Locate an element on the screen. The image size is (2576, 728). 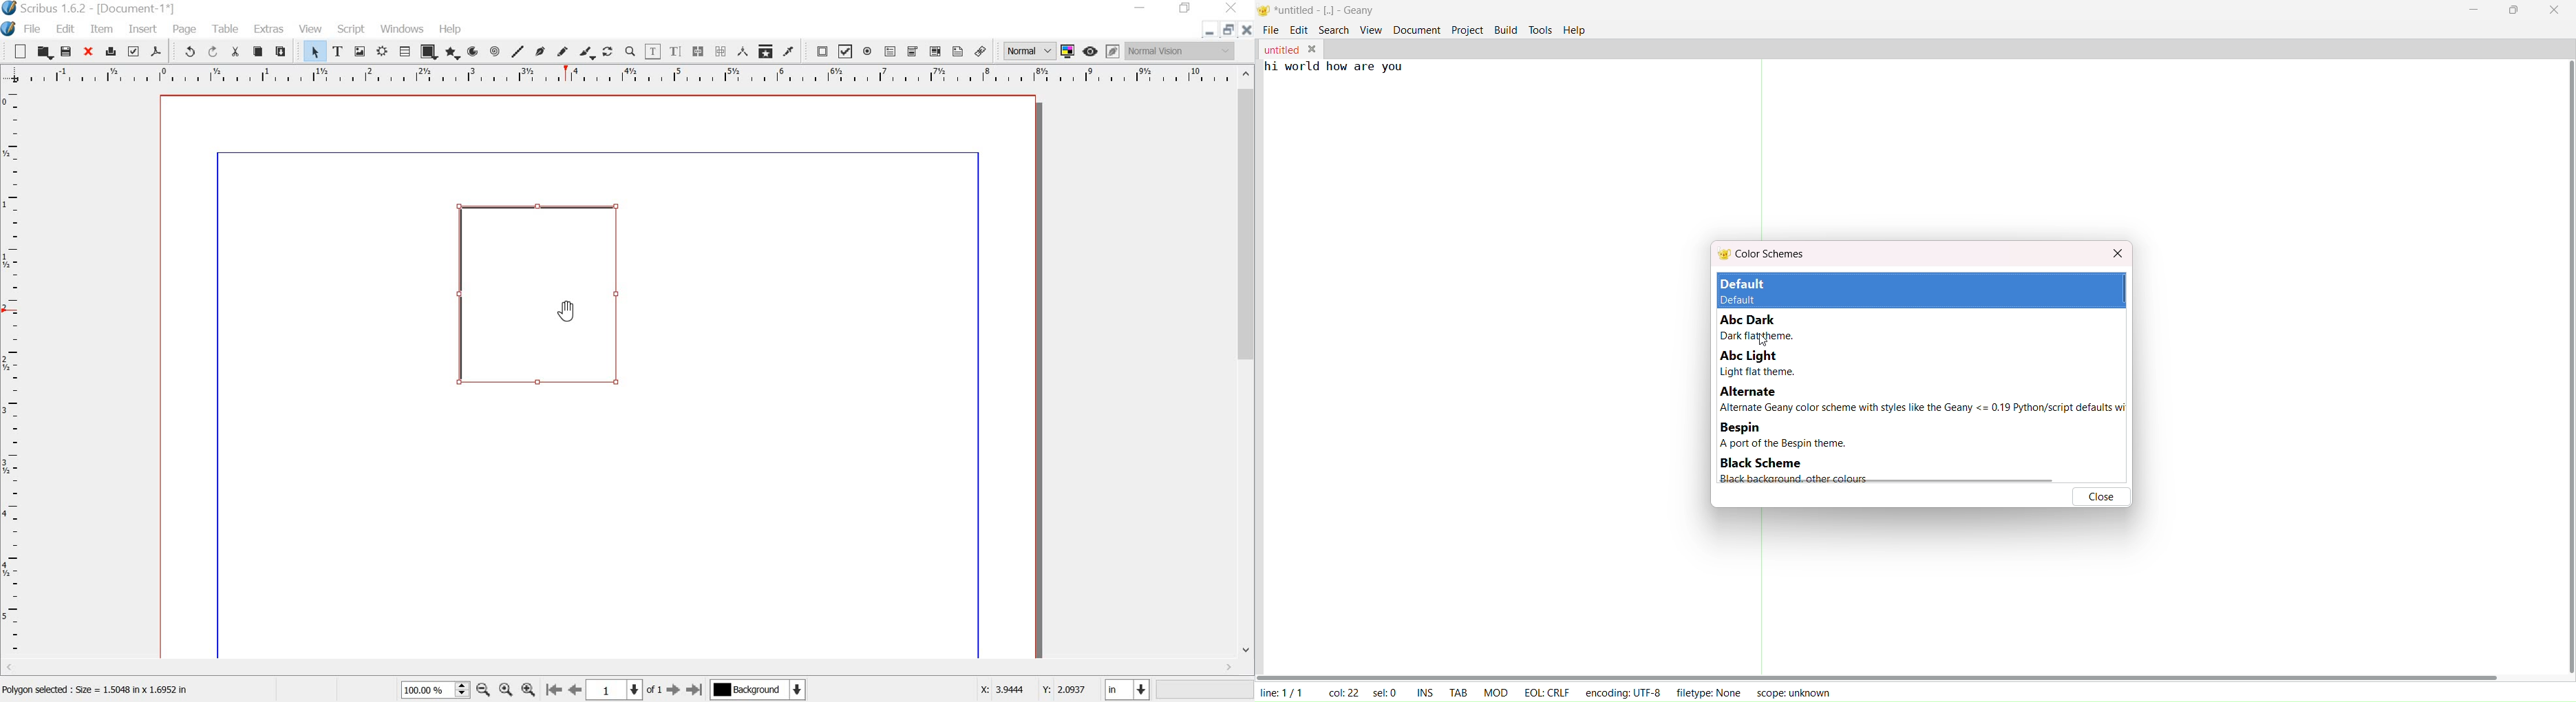
print is located at coordinates (111, 51).